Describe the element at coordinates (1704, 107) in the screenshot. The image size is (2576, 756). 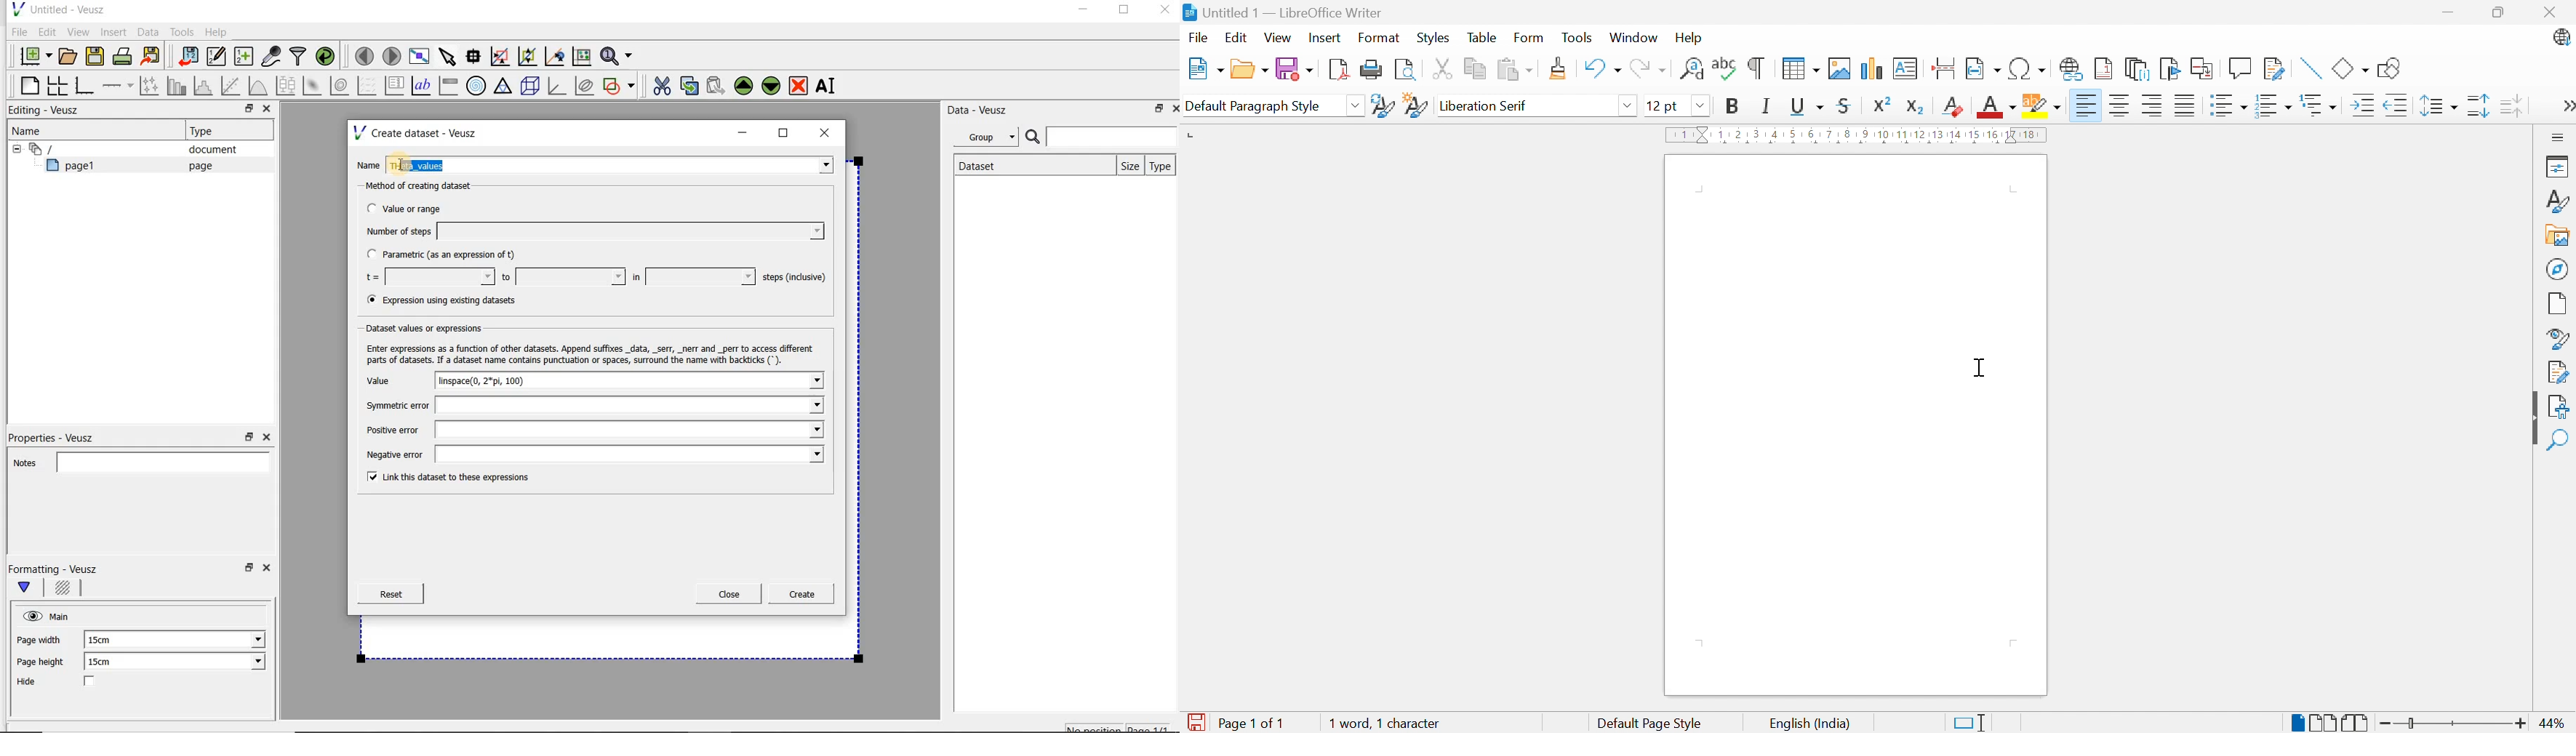
I see `Drop down` at that location.